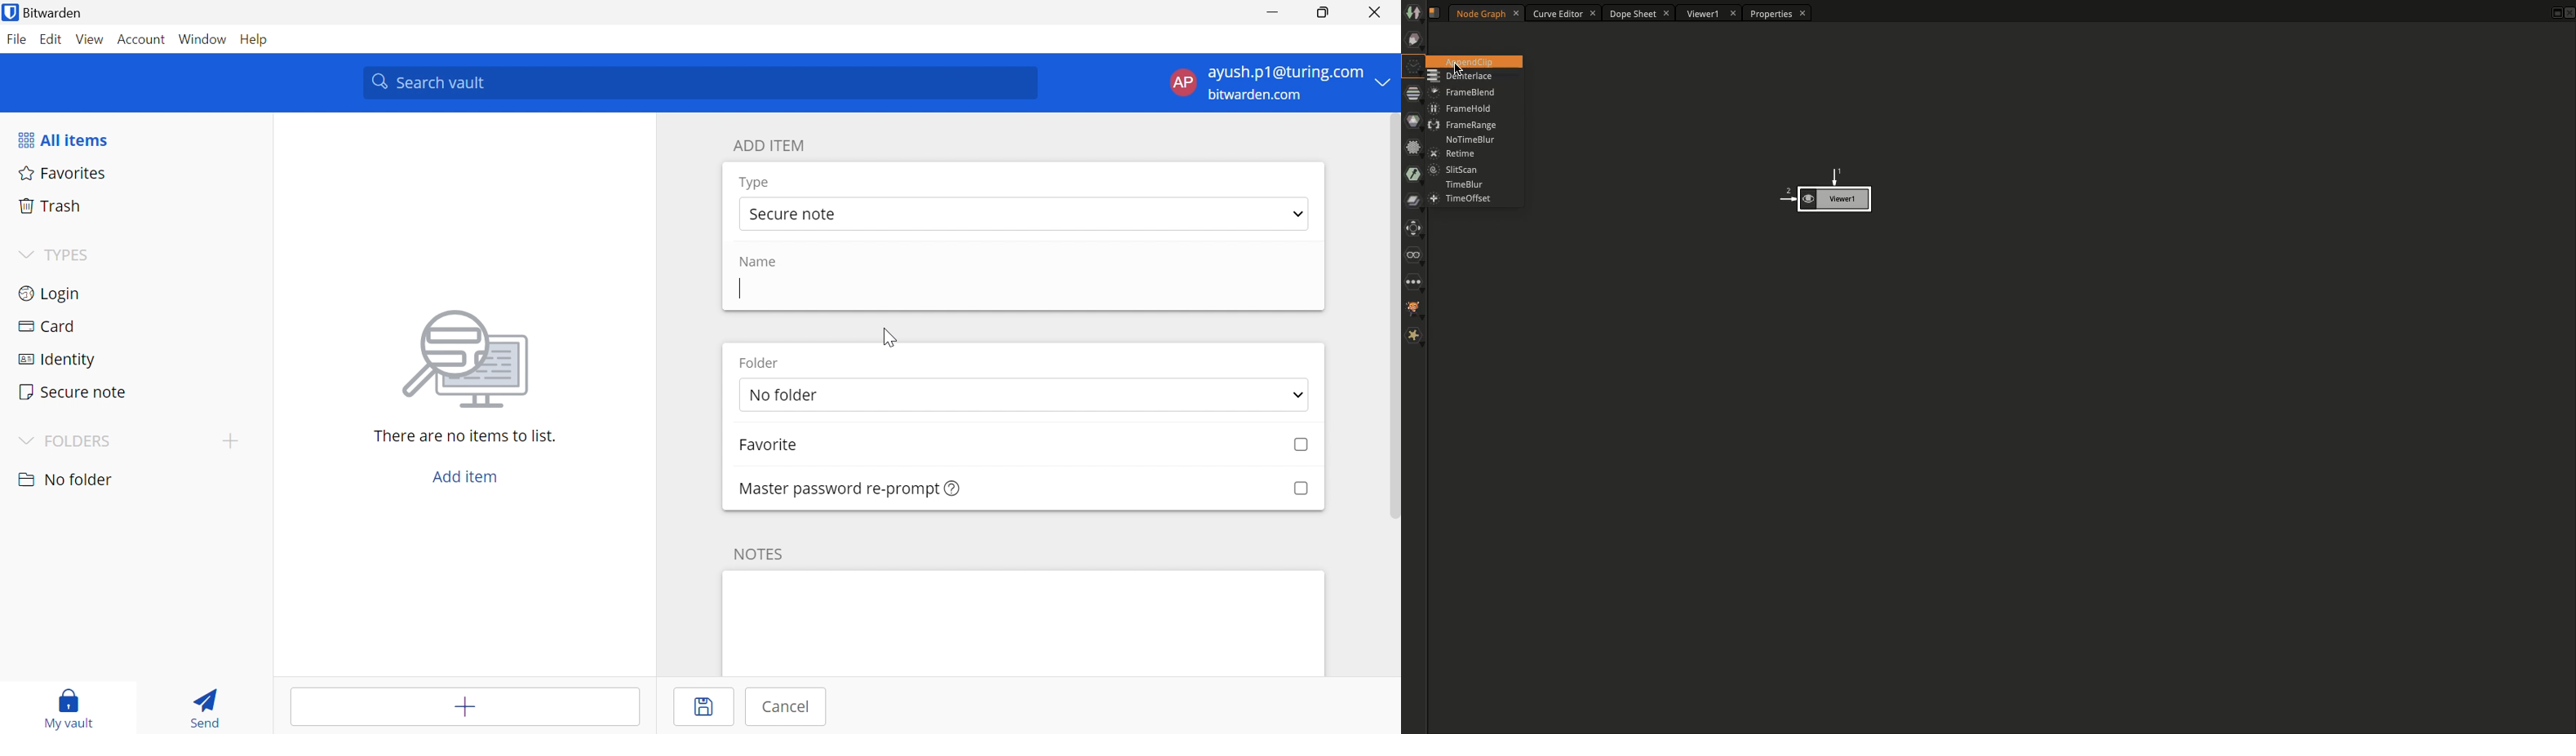  I want to click on select type, so click(1024, 215).